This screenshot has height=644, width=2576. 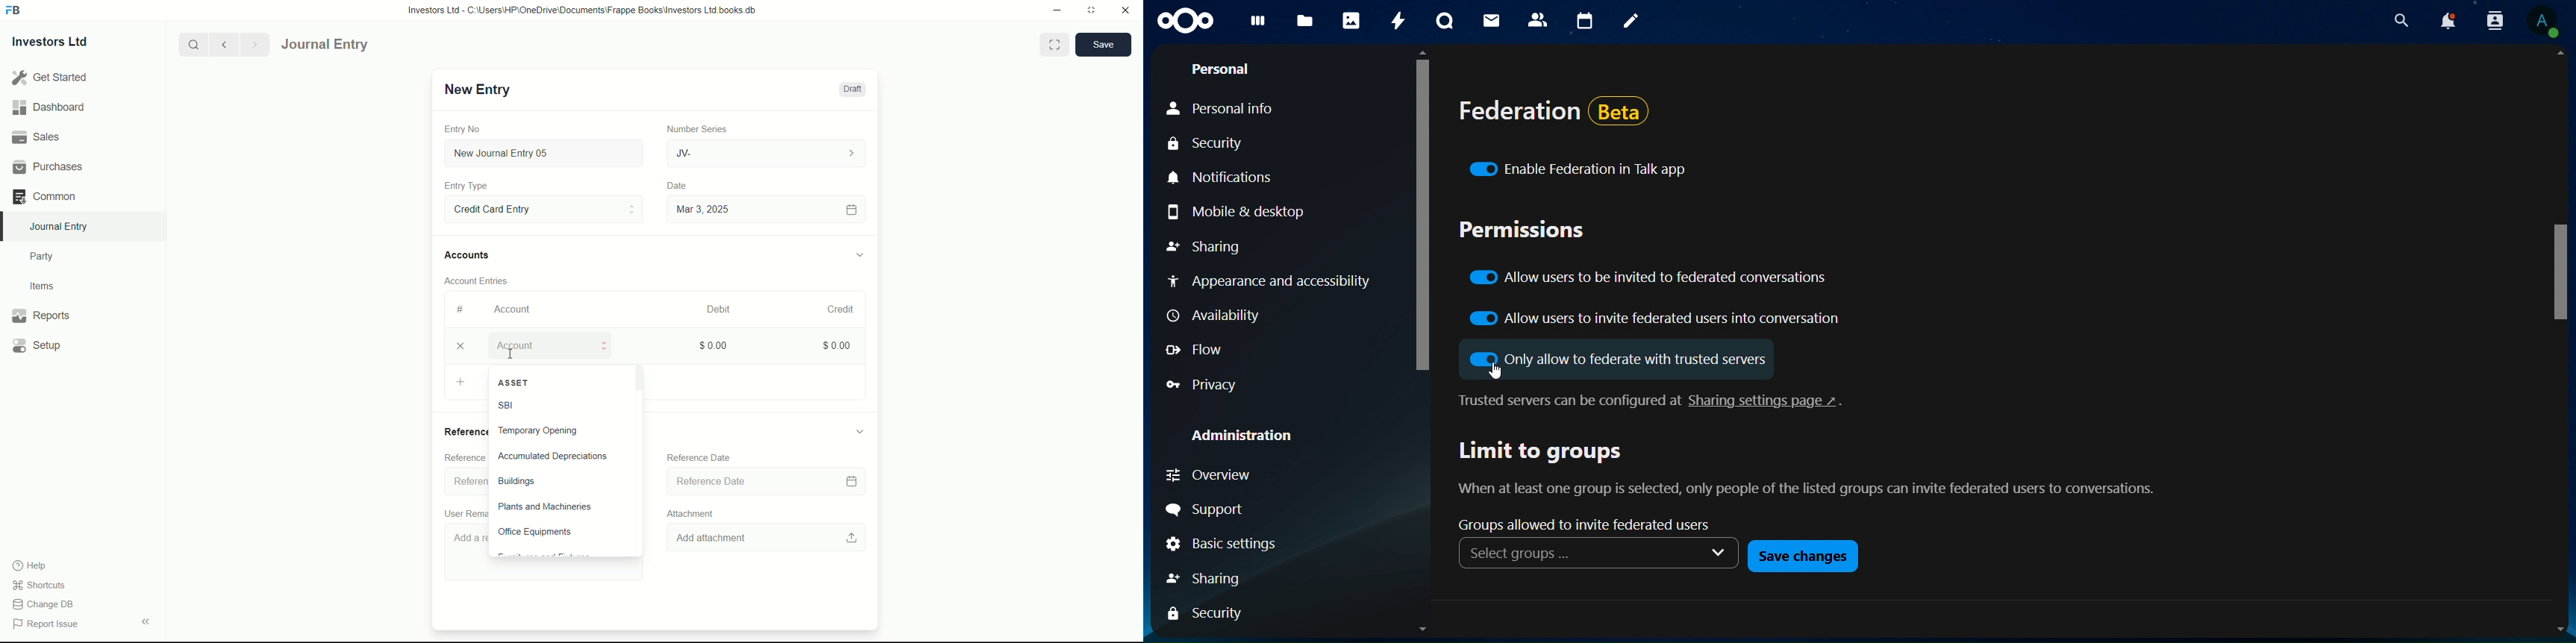 I want to click on Investors Ltd, so click(x=61, y=43).